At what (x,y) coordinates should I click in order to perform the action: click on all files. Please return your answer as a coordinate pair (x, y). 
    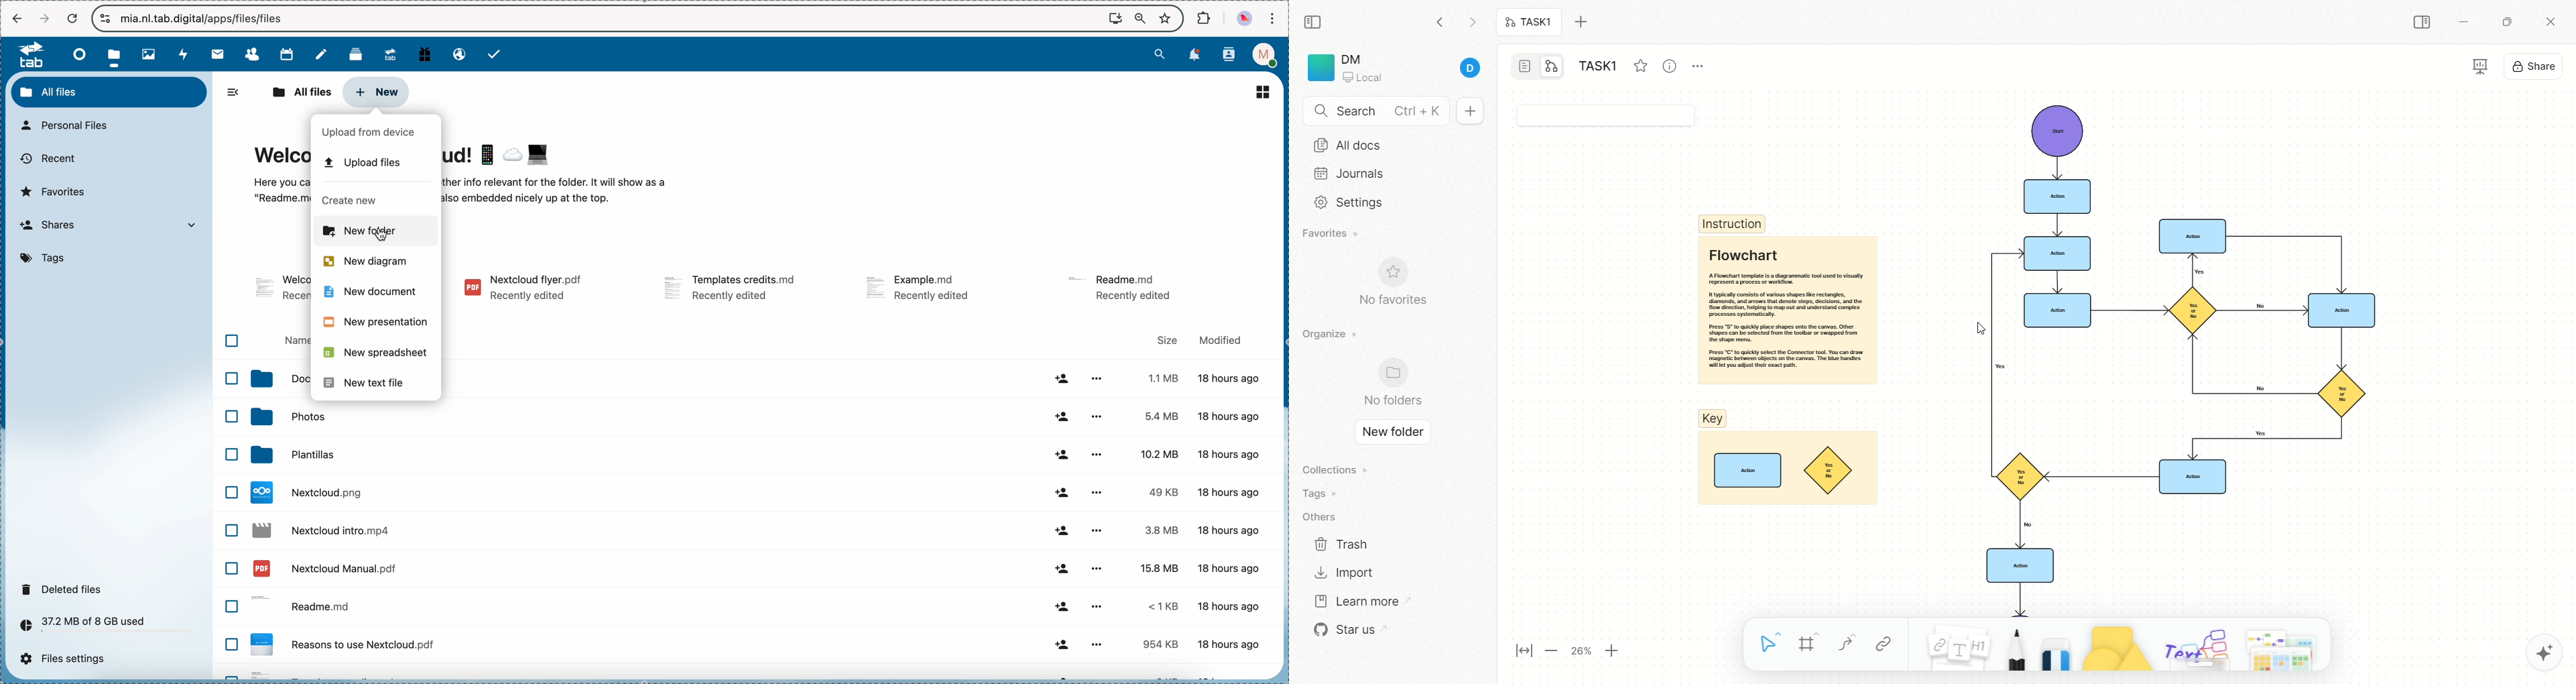
    Looking at the image, I should click on (109, 92).